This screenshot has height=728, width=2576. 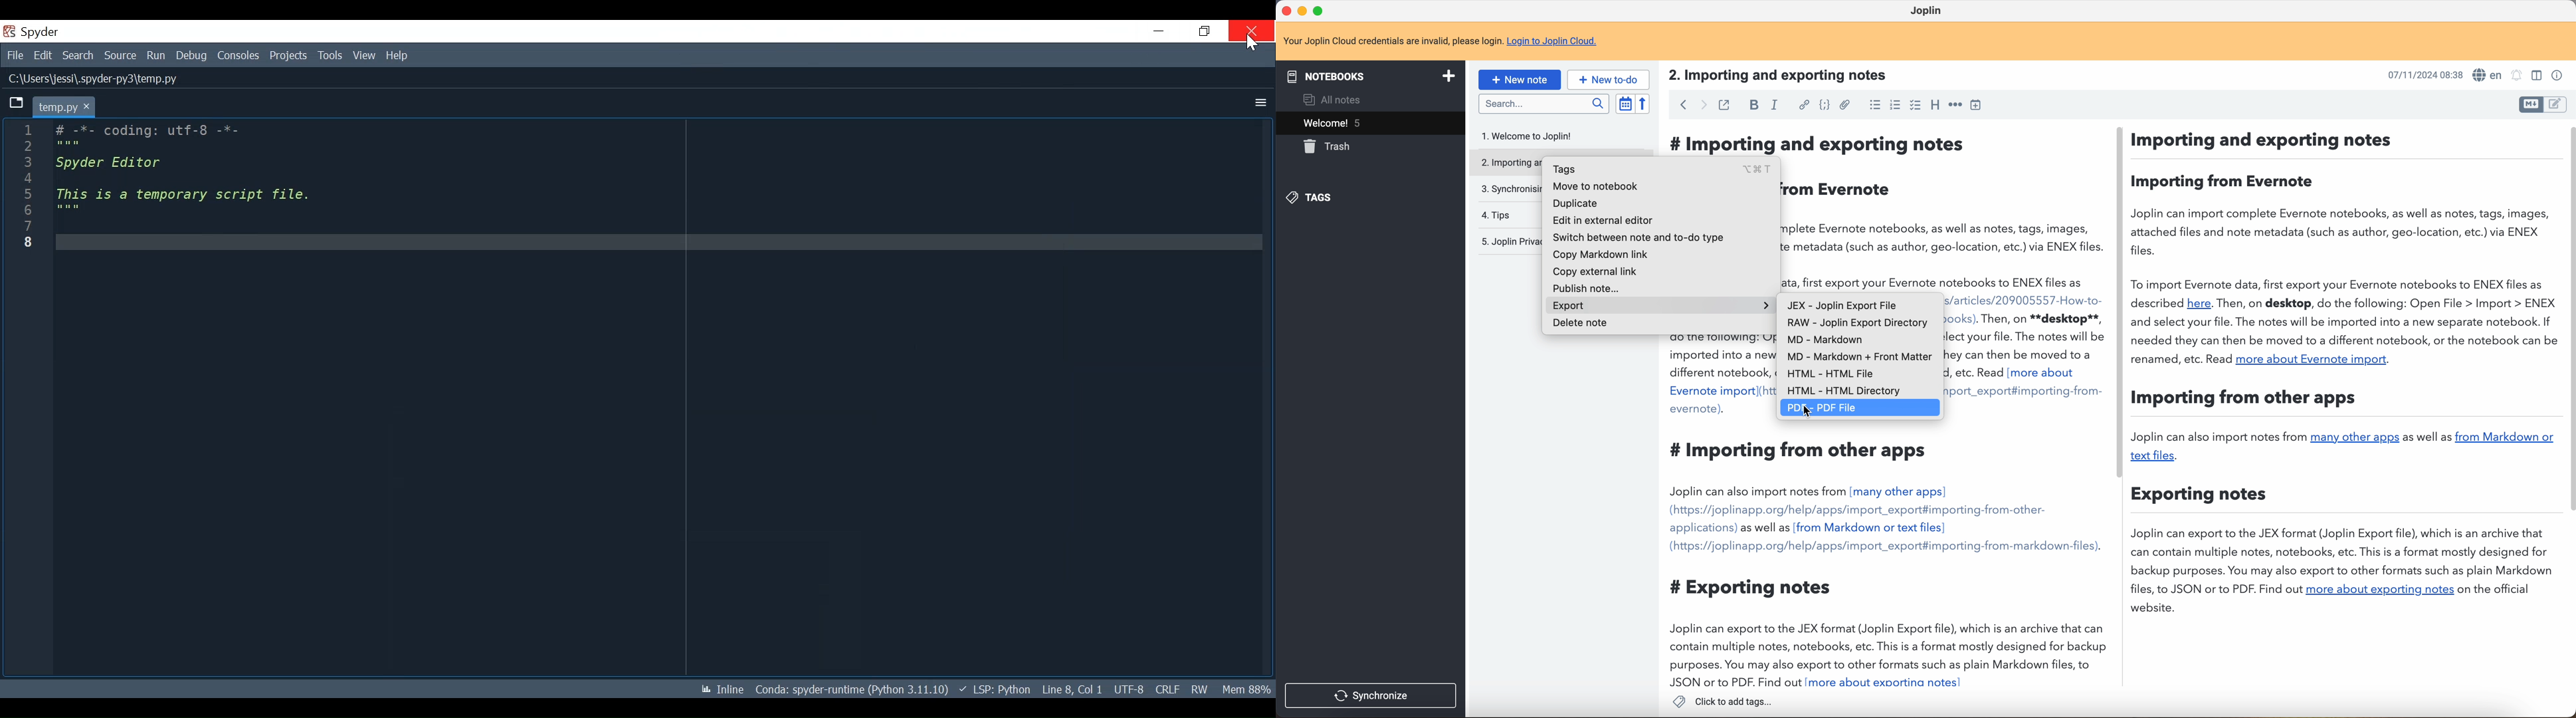 I want to click on set alarm, so click(x=2519, y=76).